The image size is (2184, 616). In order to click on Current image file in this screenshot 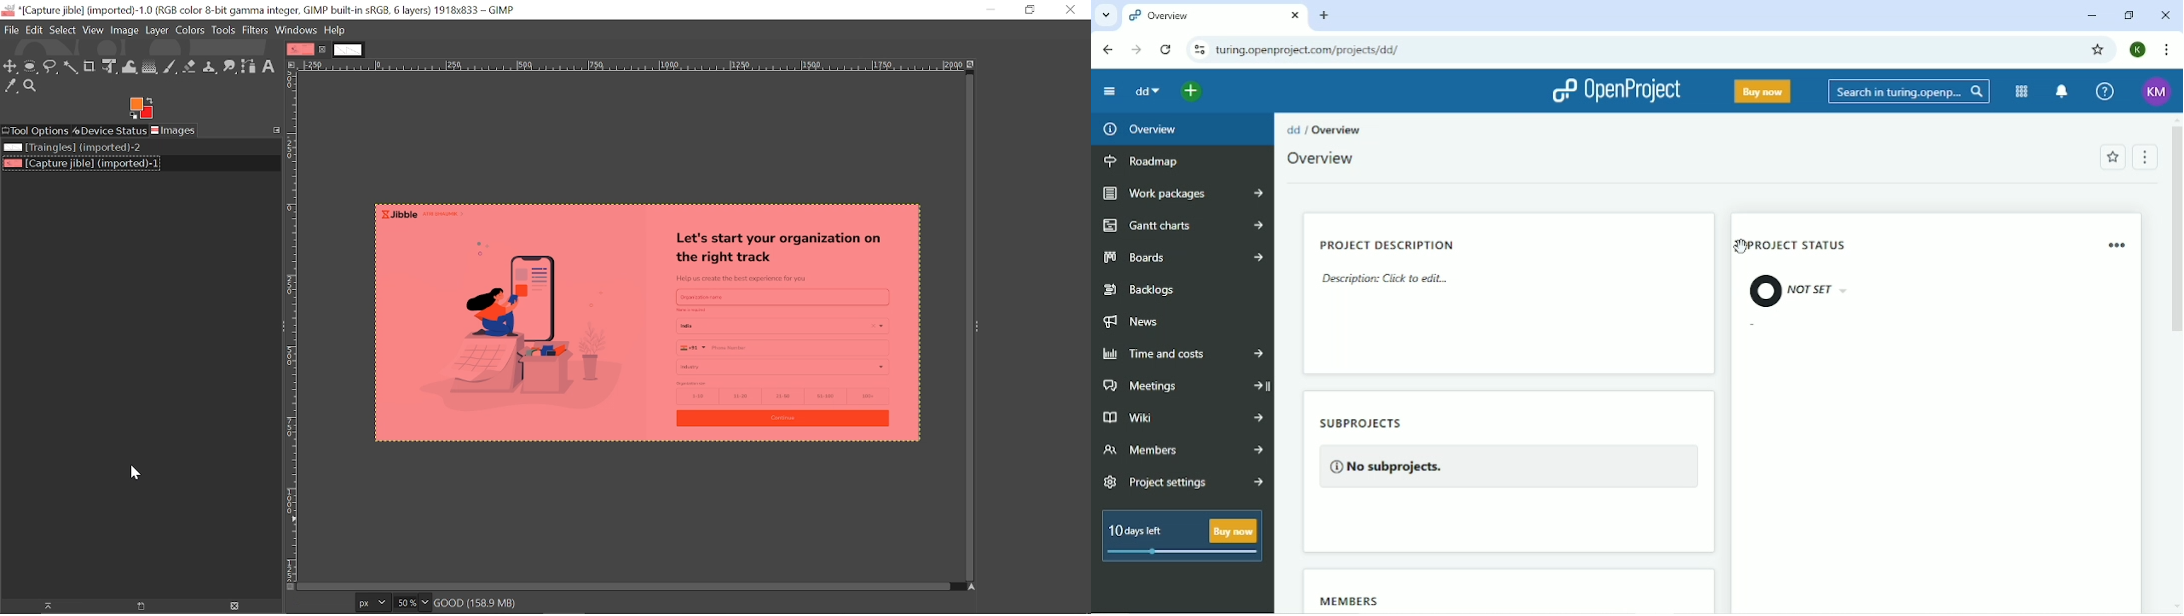, I will do `click(80, 165)`.